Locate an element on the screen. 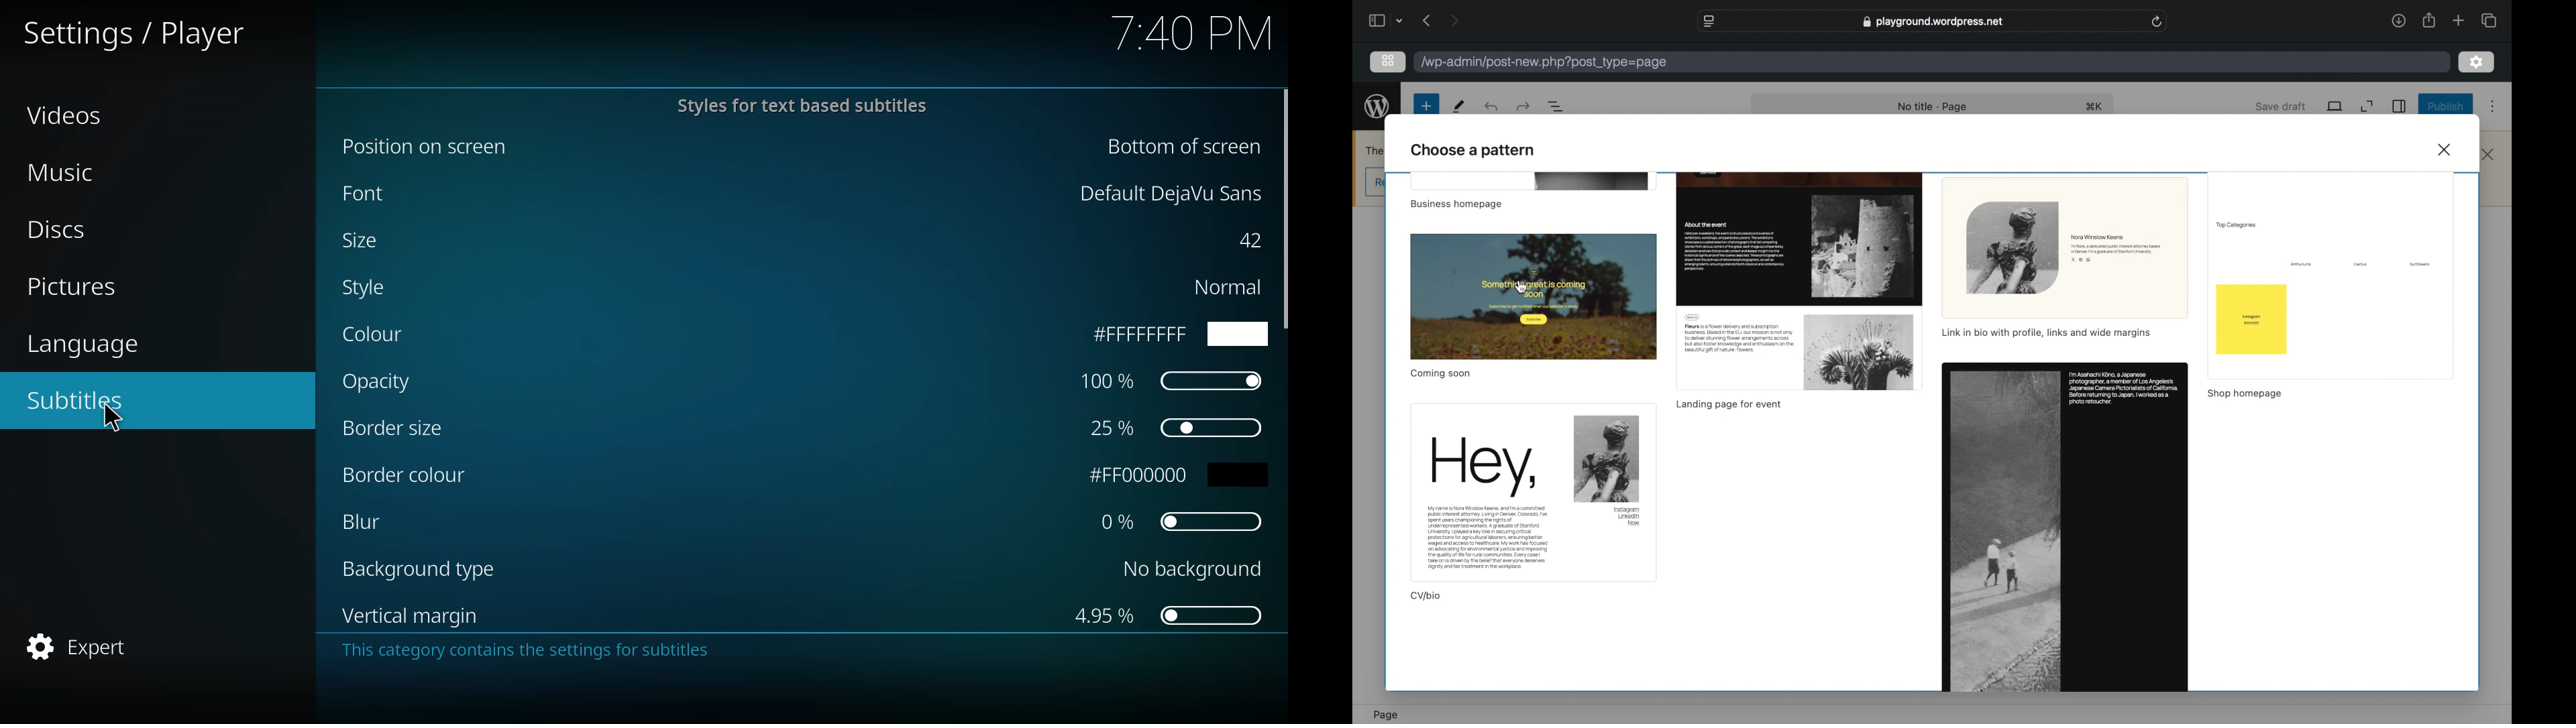 The width and height of the screenshot is (2576, 728).  is located at coordinates (137, 35).